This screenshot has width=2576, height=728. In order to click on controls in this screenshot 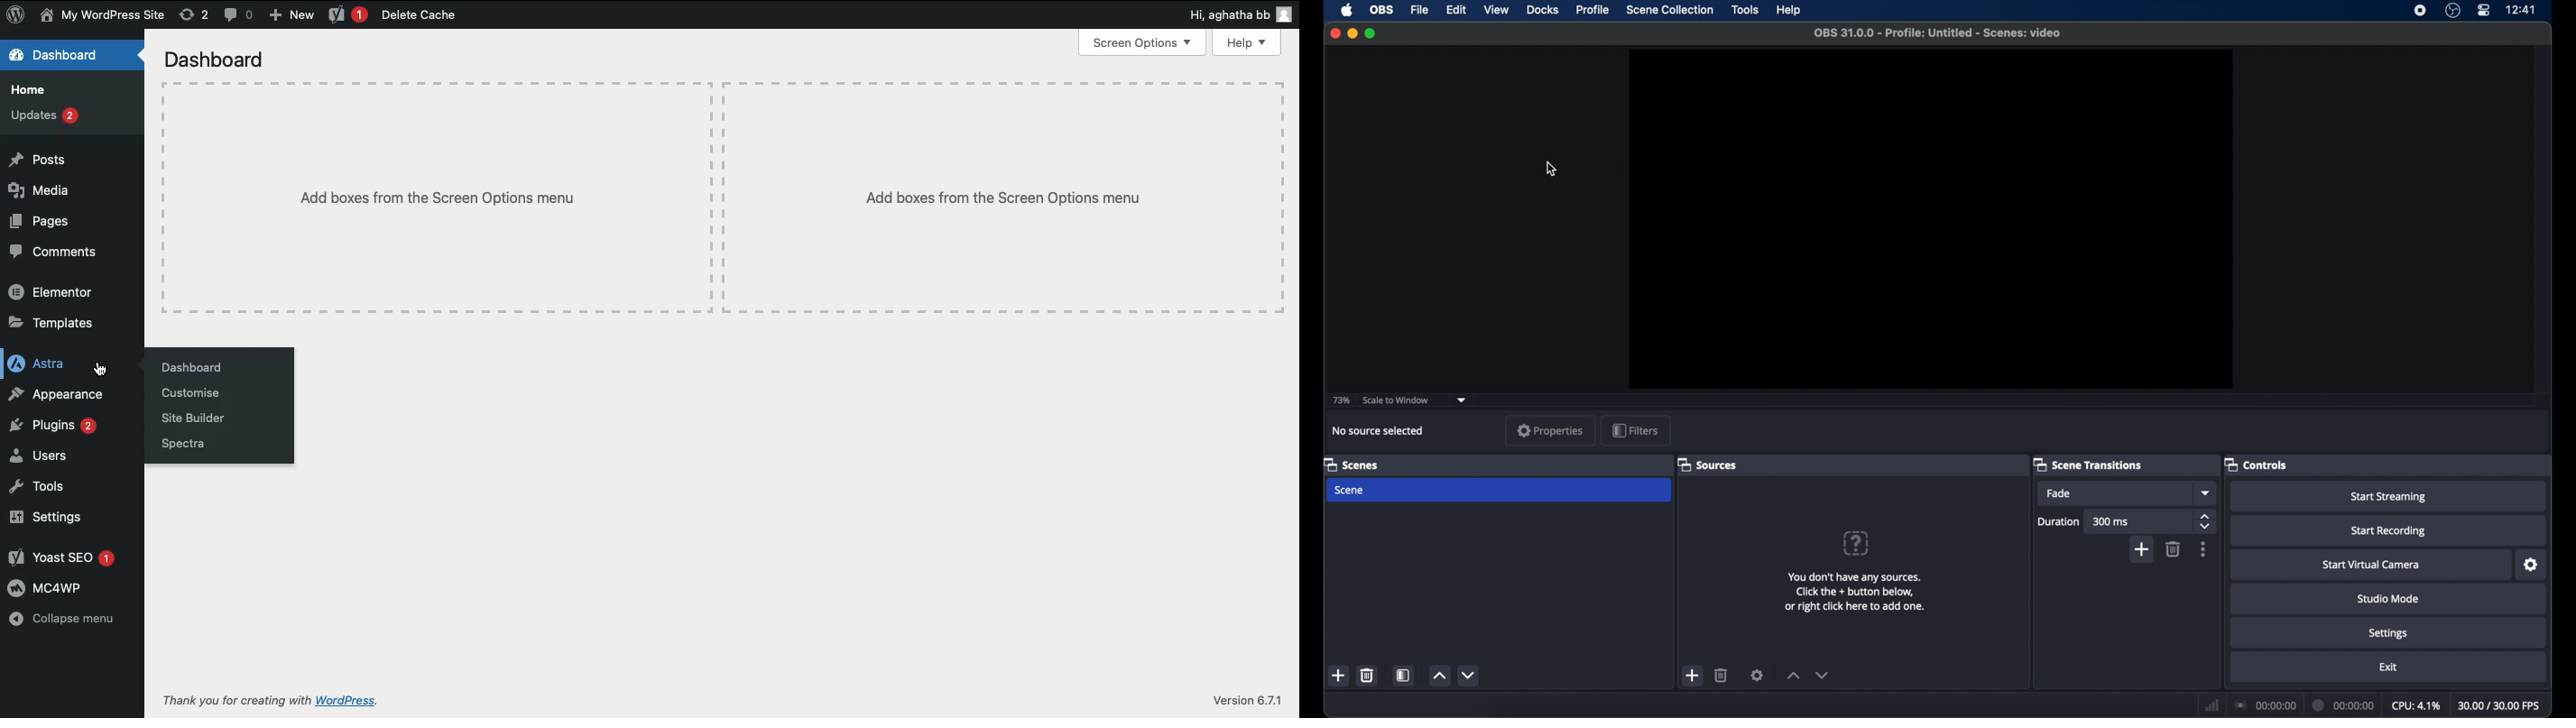, I will do `click(2258, 465)`.